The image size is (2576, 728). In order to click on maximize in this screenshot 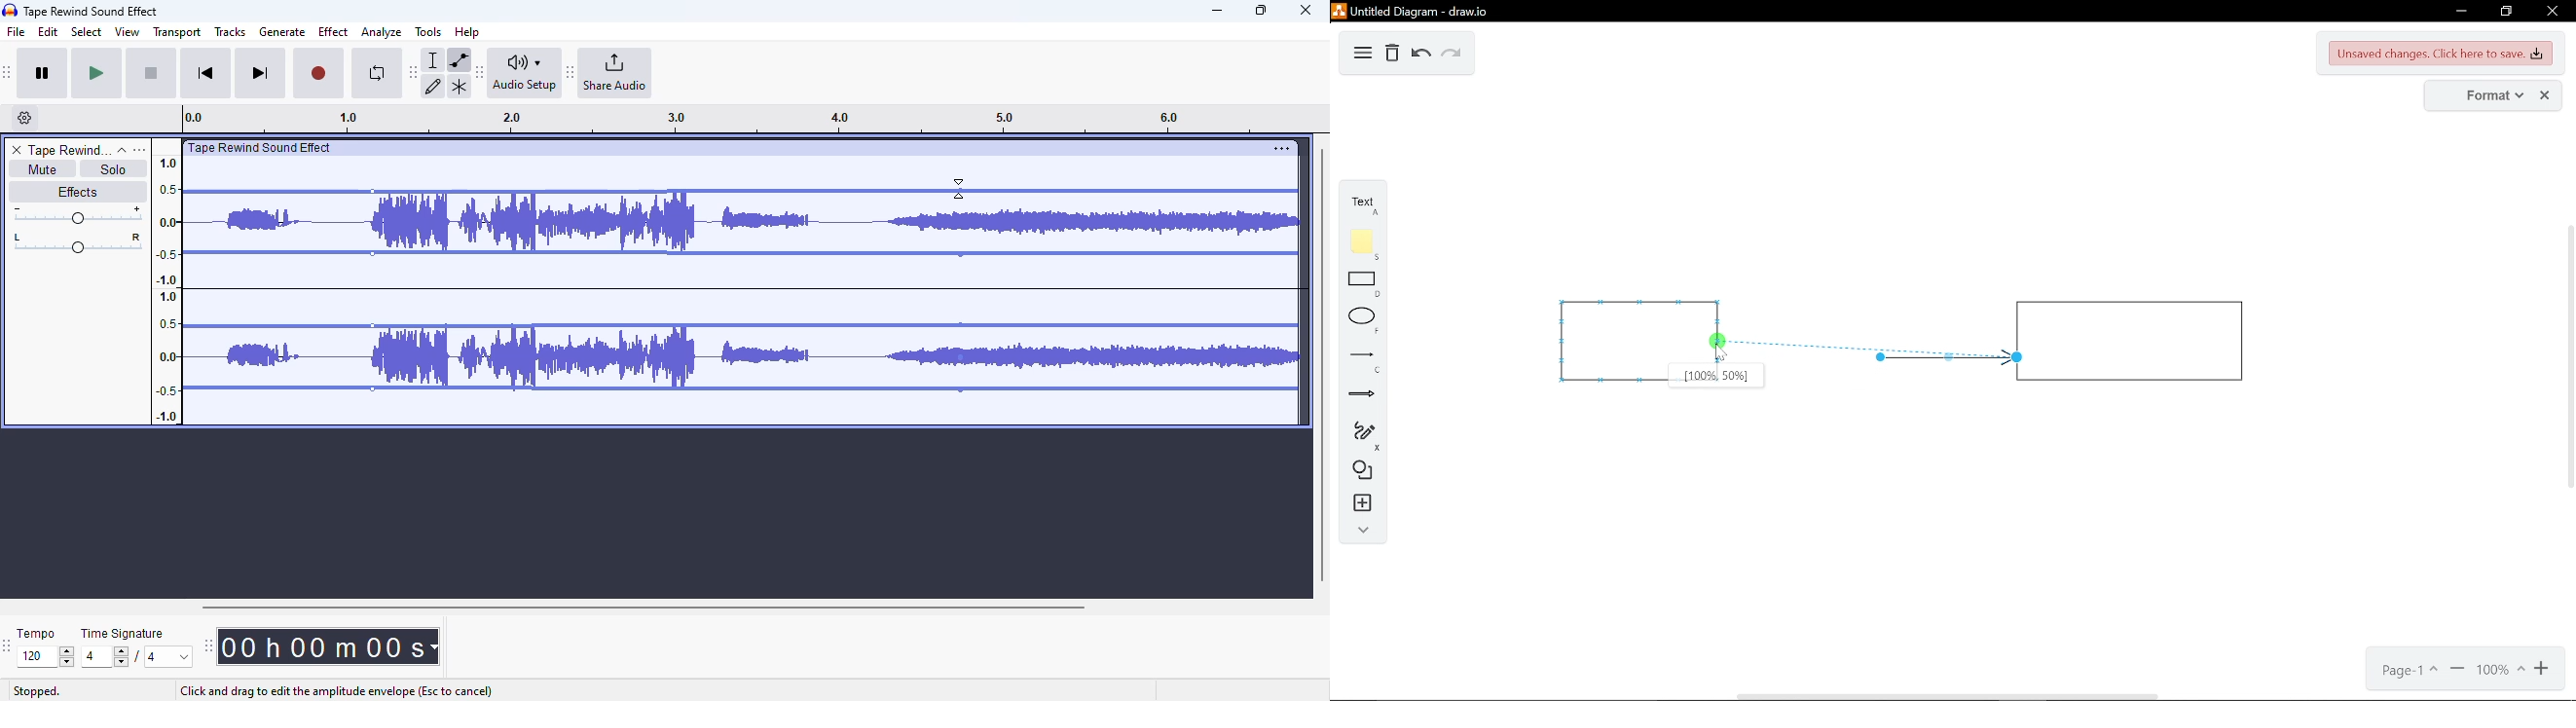, I will do `click(1261, 10)`.